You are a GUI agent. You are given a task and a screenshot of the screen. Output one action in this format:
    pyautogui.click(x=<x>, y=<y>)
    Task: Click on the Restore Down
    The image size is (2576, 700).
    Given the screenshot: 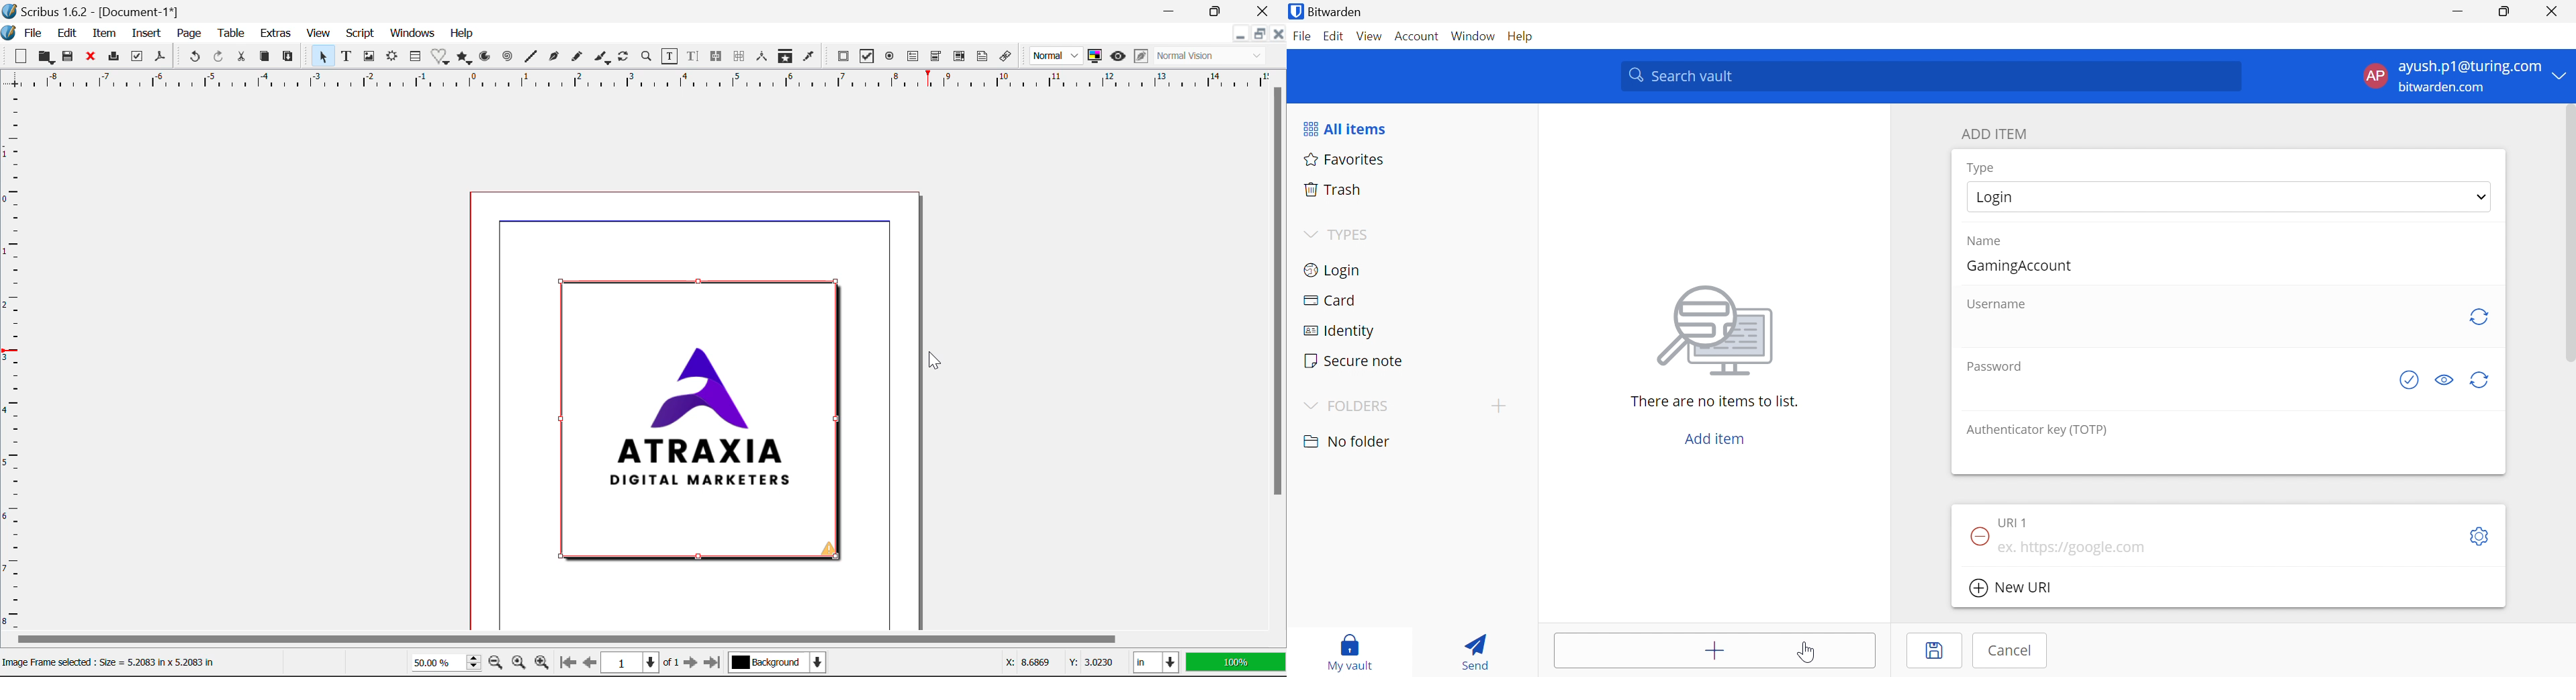 What is the action you would take?
    pyautogui.click(x=1238, y=36)
    